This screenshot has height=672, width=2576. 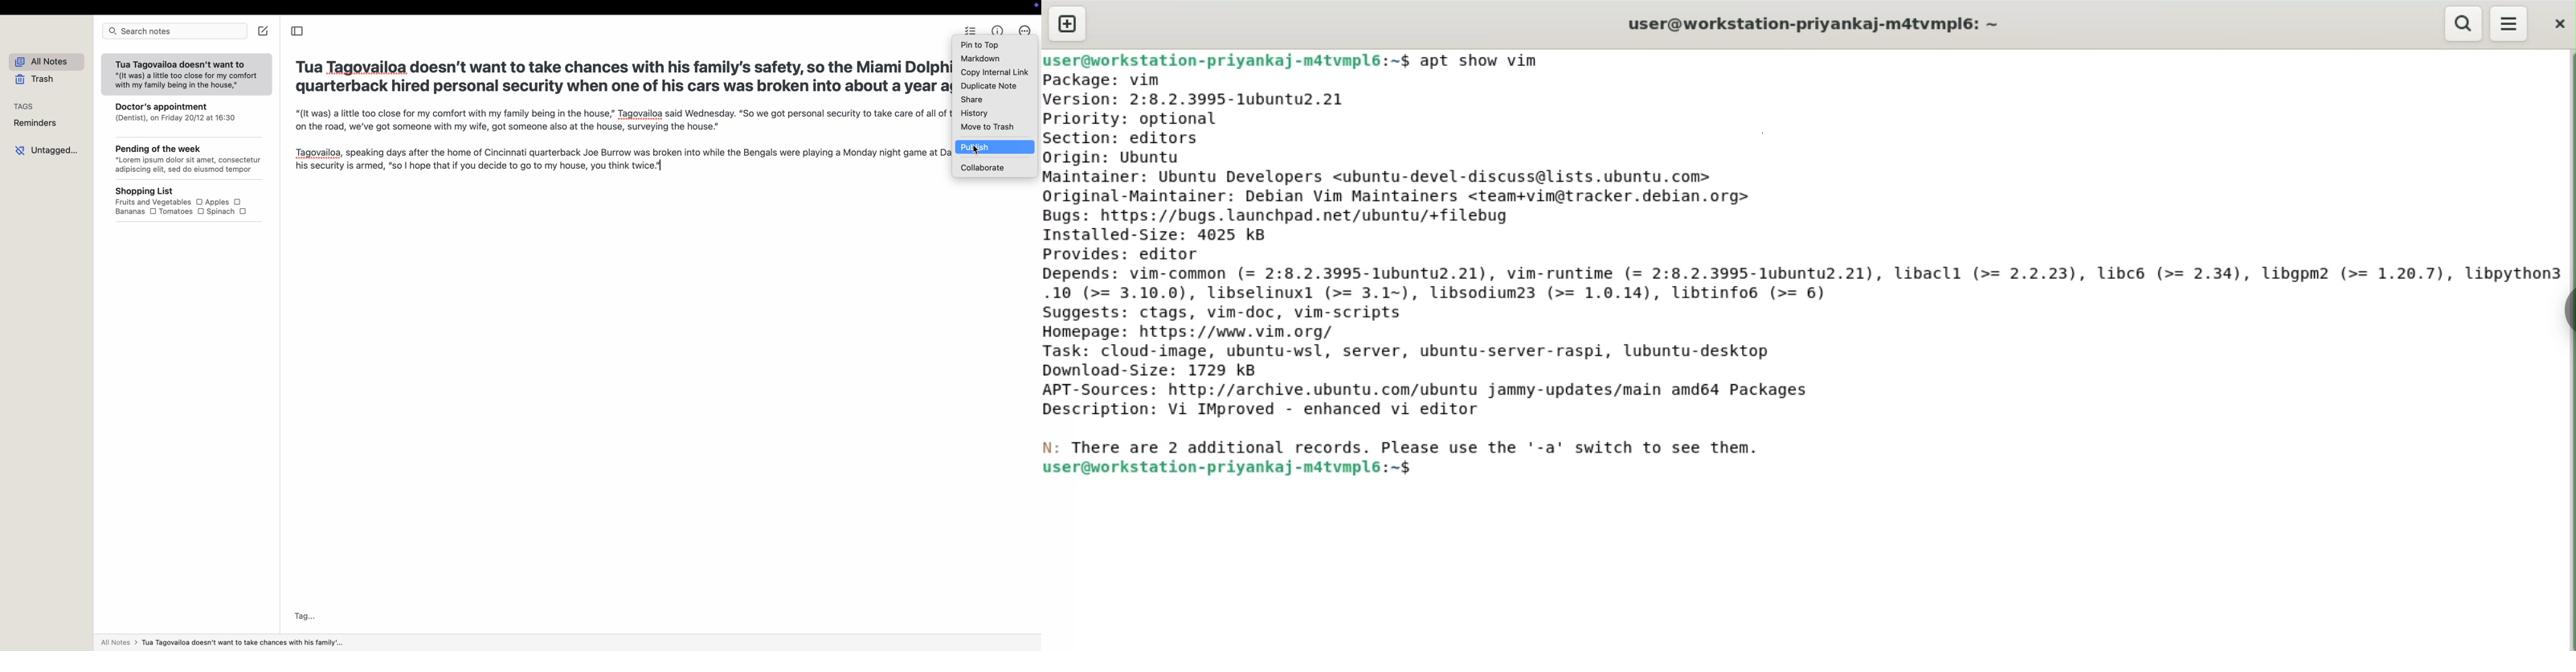 What do you see at coordinates (995, 73) in the screenshot?
I see `copy internal link` at bounding box center [995, 73].